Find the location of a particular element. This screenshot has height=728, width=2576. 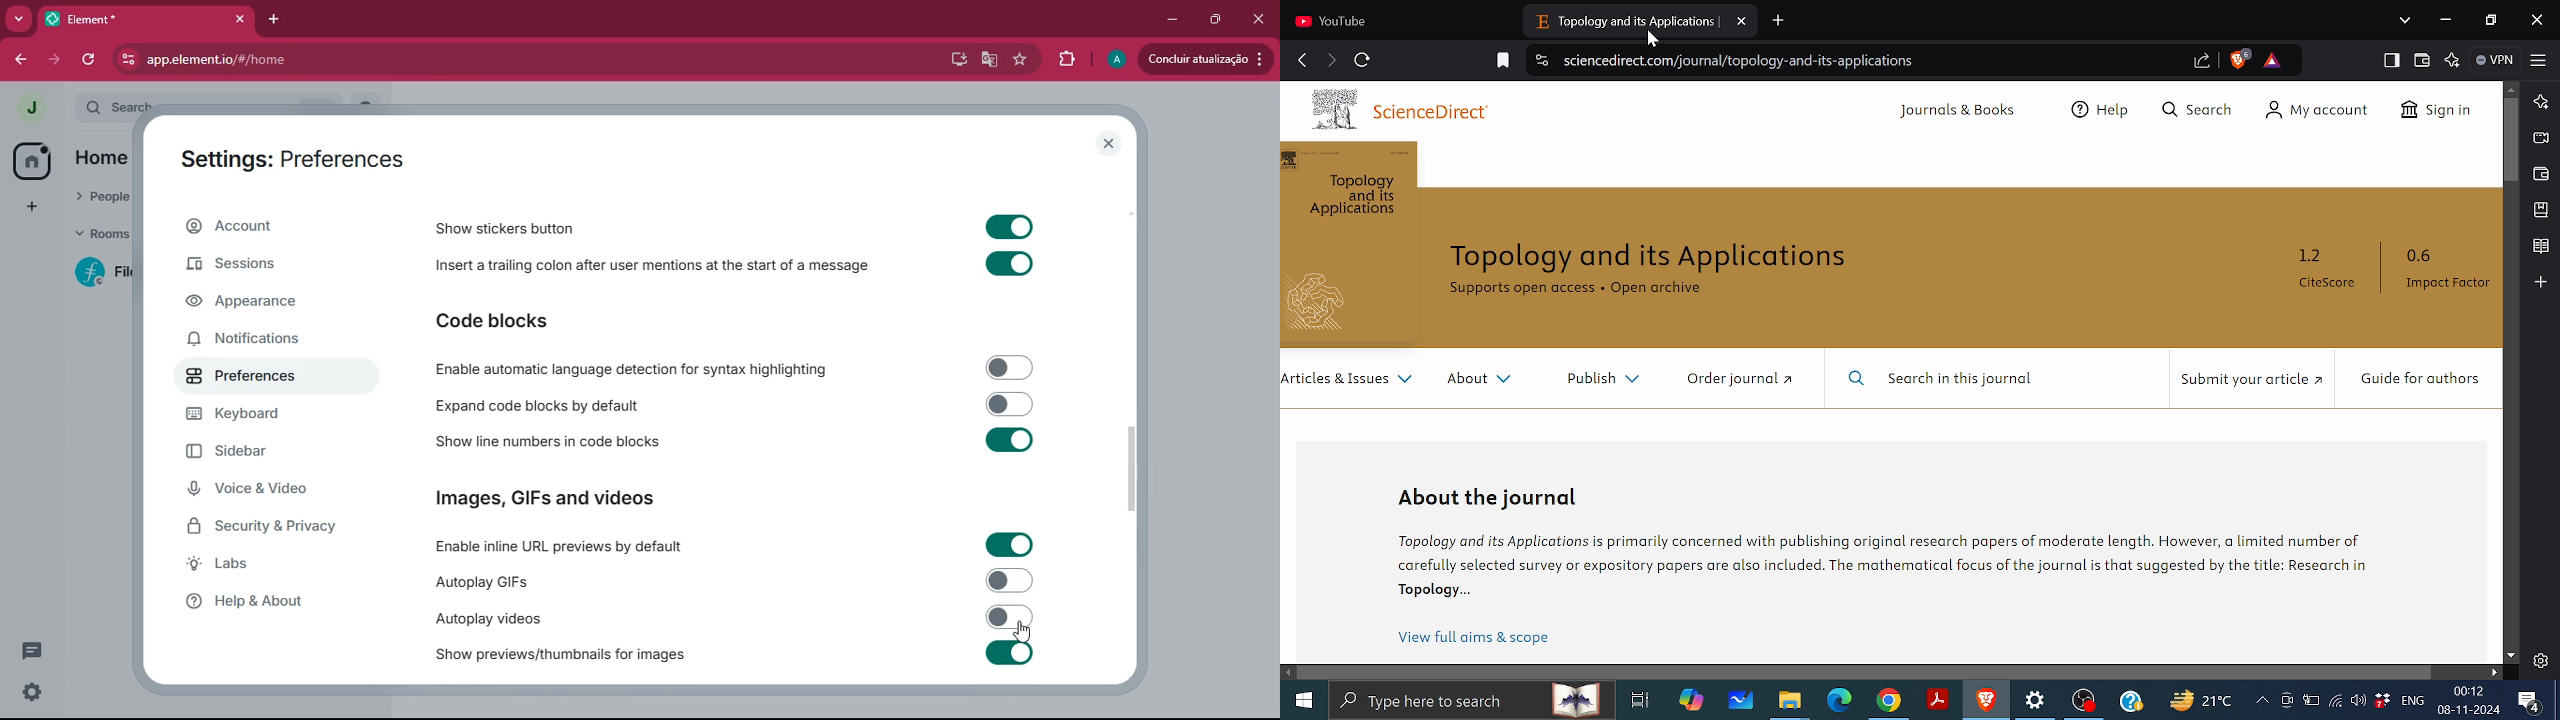

google translate is located at coordinates (986, 62).